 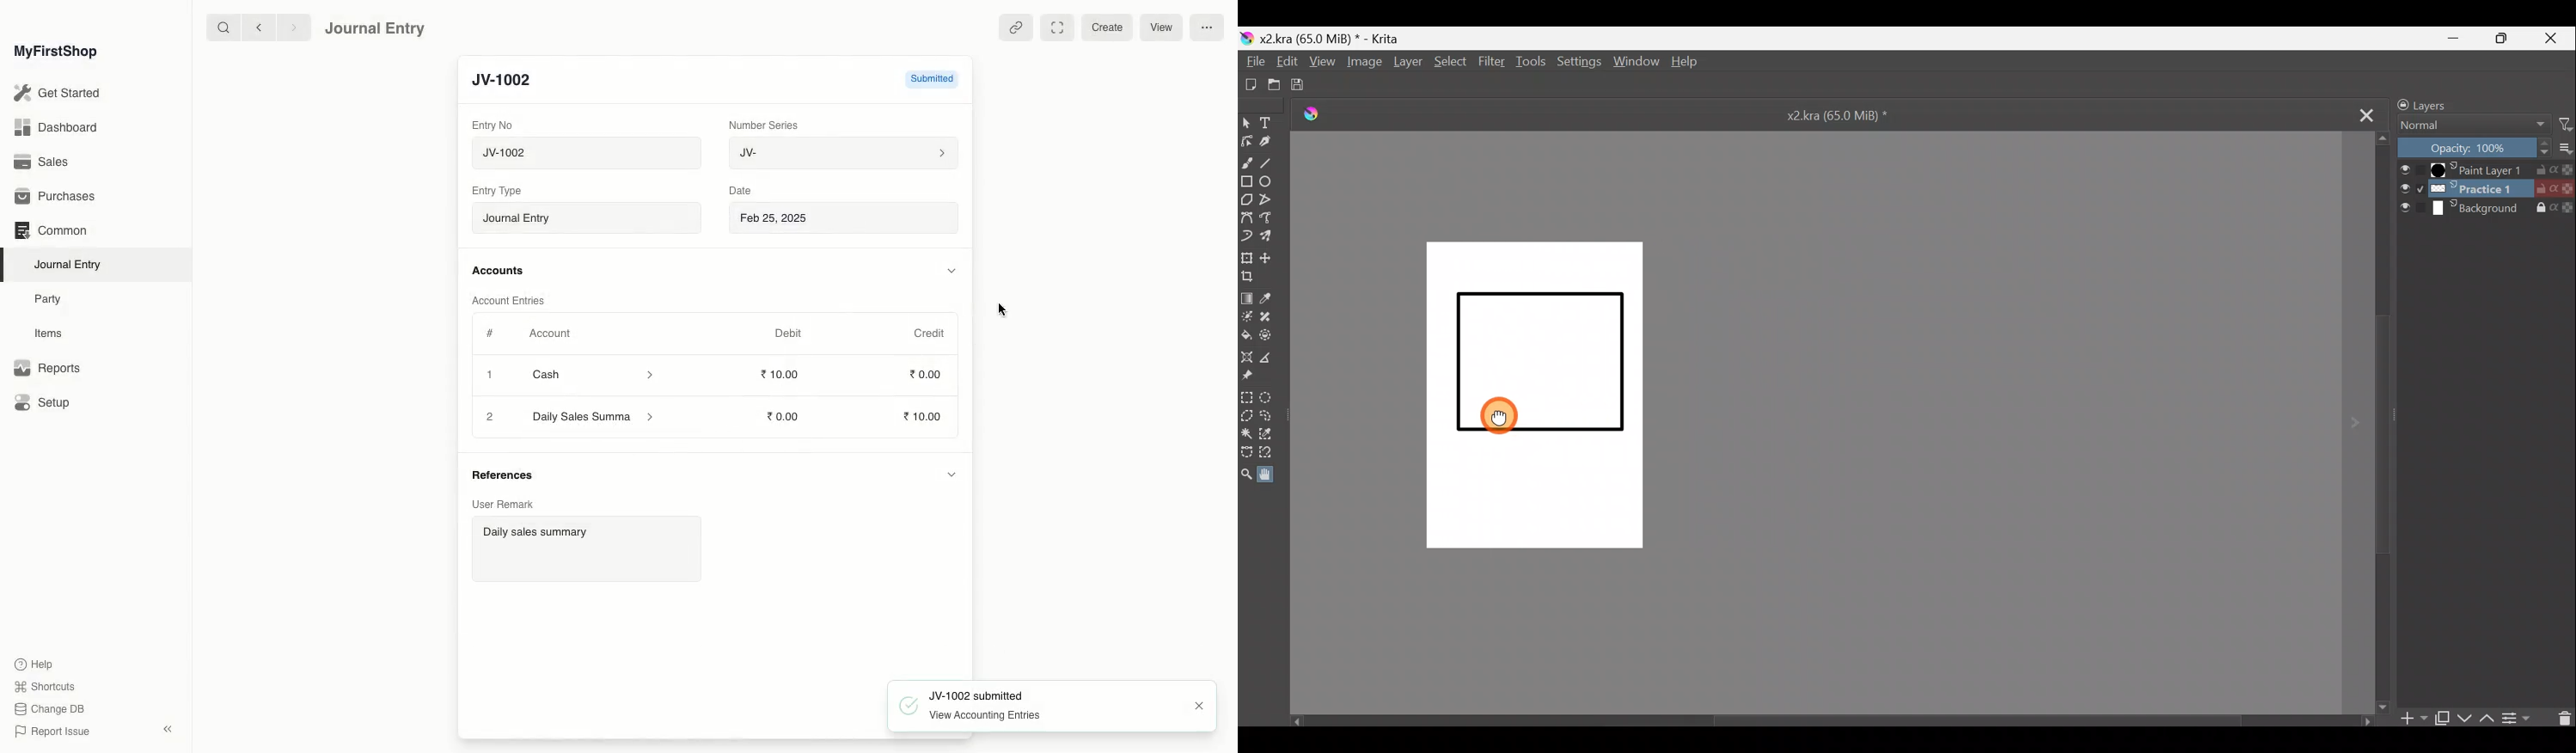 What do you see at coordinates (50, 710) in the screenshot?
I see `Change DB` at bounding box center [50, 710].